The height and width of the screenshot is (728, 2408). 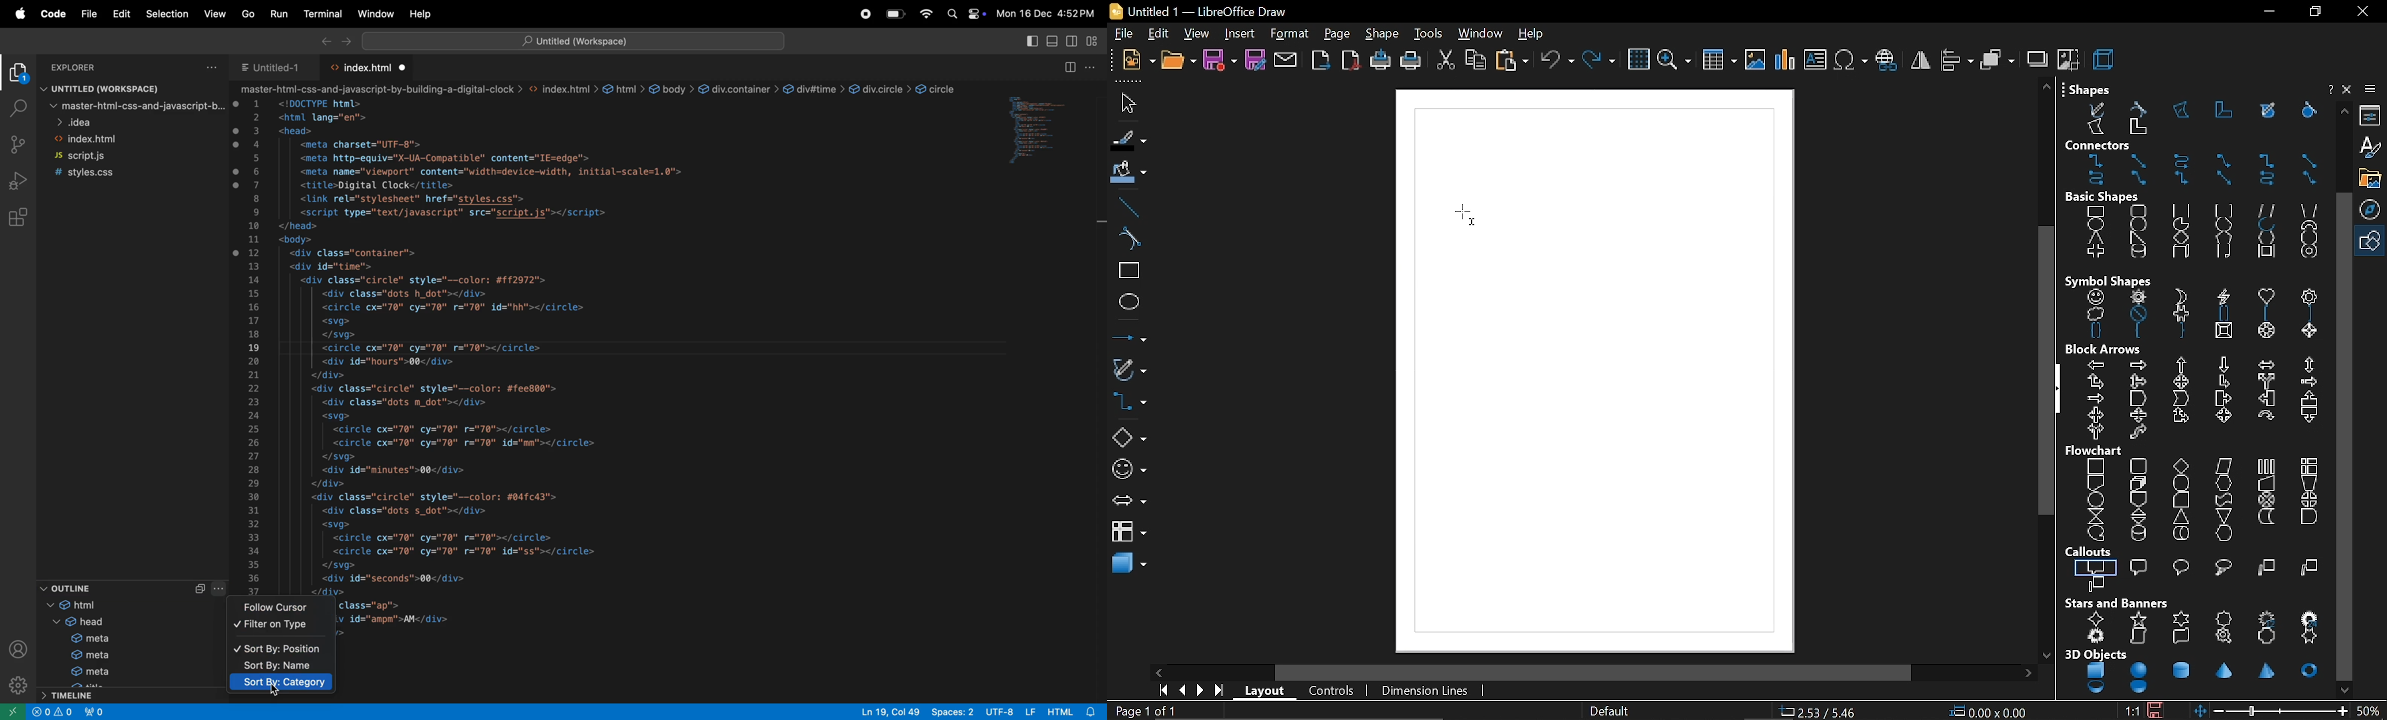 What do you see at coordinates (2181, 224) in the screenshot?
I see `circle pie` at bounding box center [2181, 224].